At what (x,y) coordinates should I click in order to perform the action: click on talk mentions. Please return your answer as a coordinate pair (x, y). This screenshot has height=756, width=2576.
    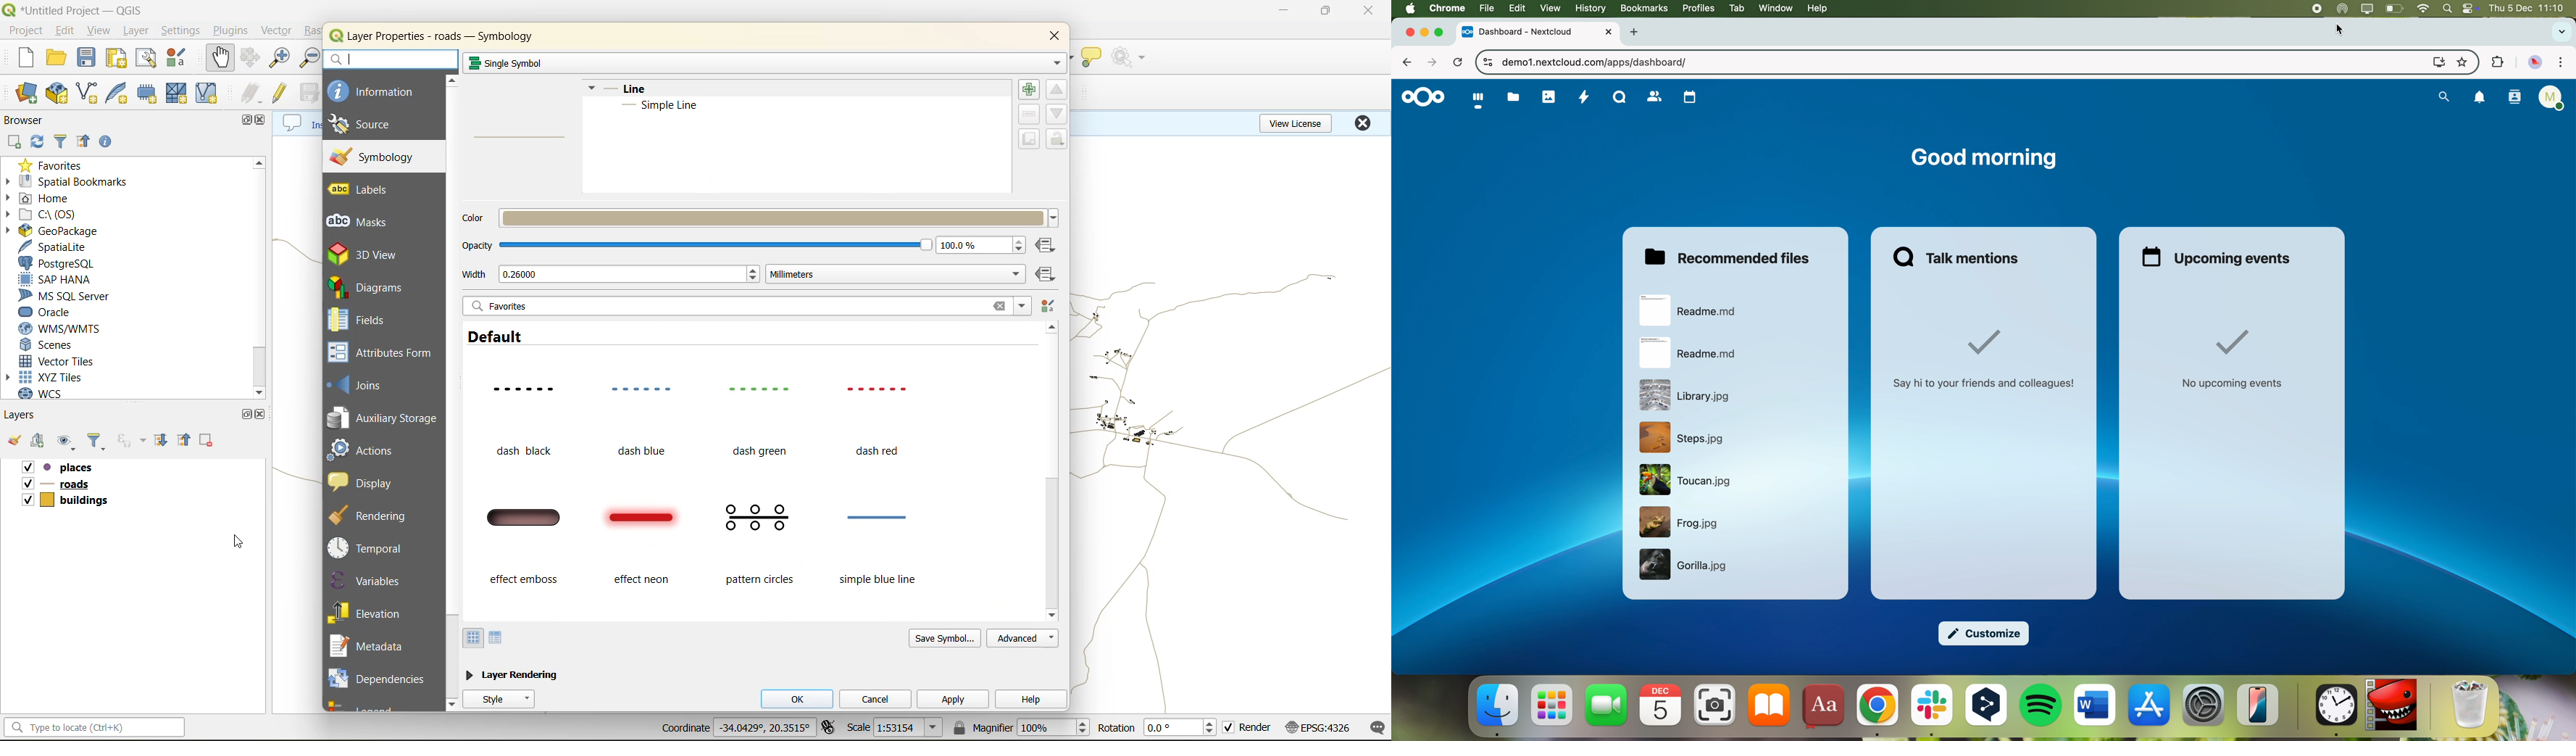
    Looking at the image, I should click on (1960, 256).